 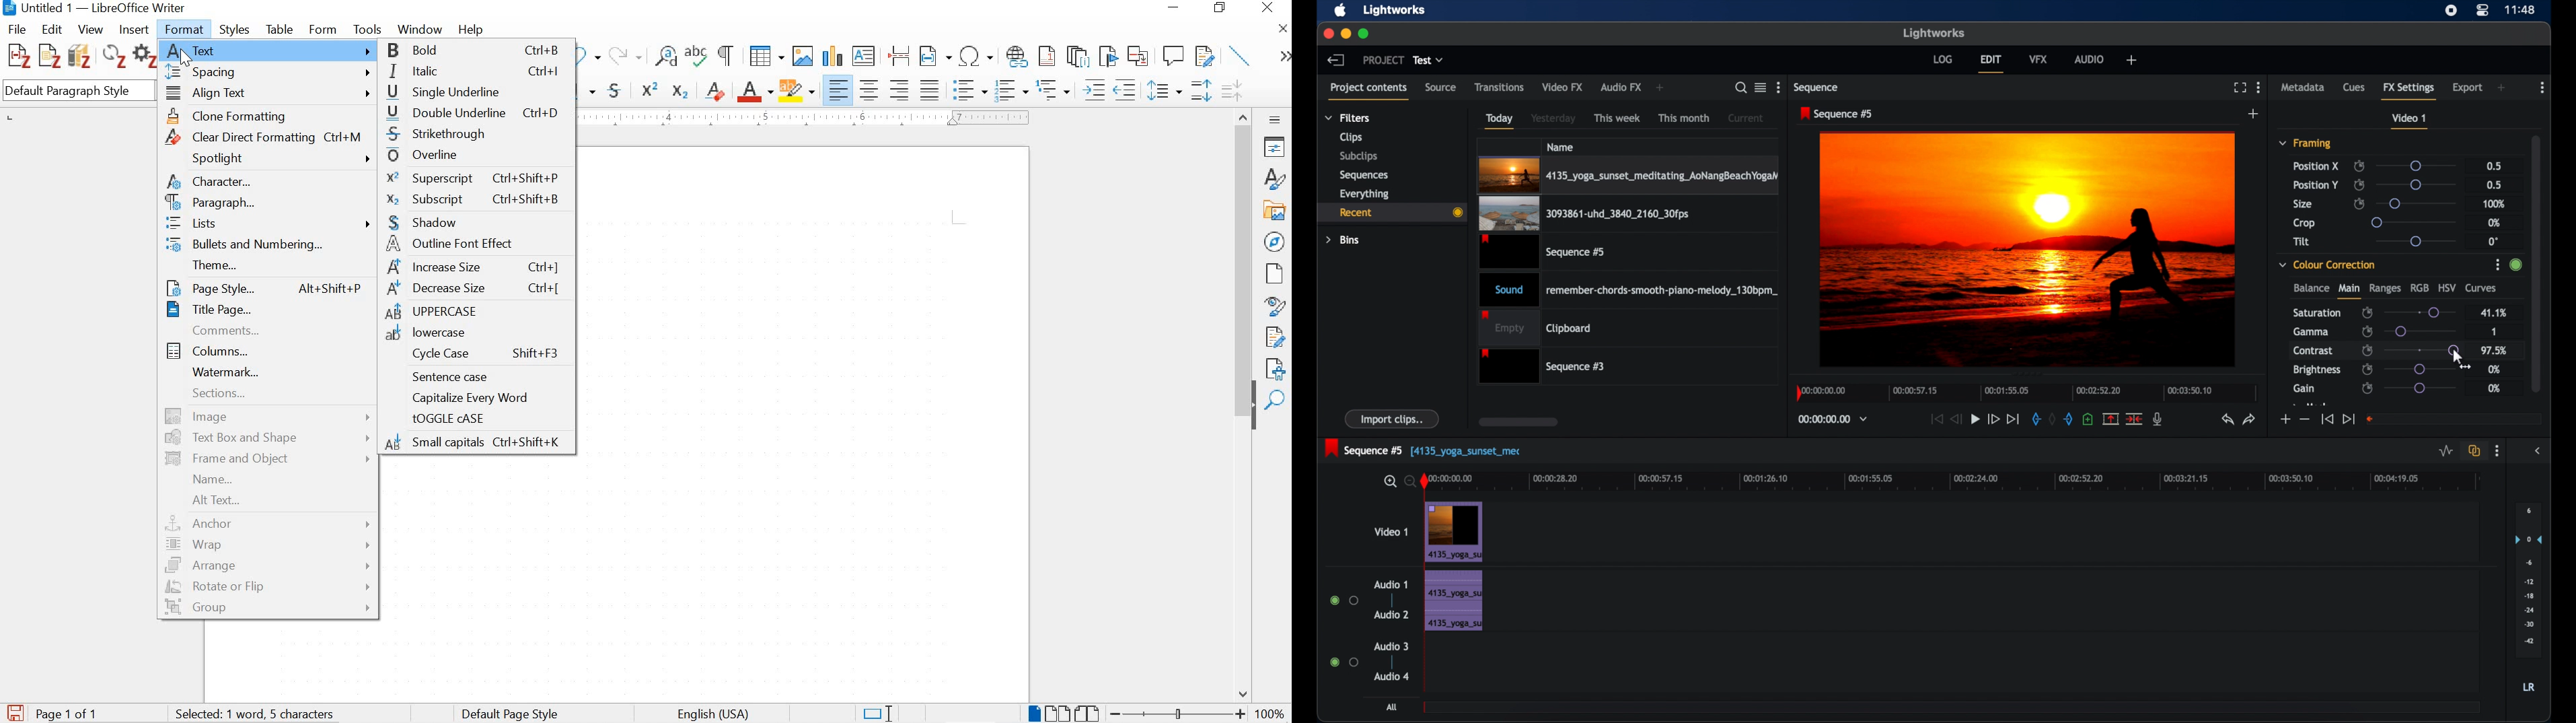 What do you see at coordinates (474, 244) in the screenshot?
I see `outline font effect` at bounding box center [474, 244].